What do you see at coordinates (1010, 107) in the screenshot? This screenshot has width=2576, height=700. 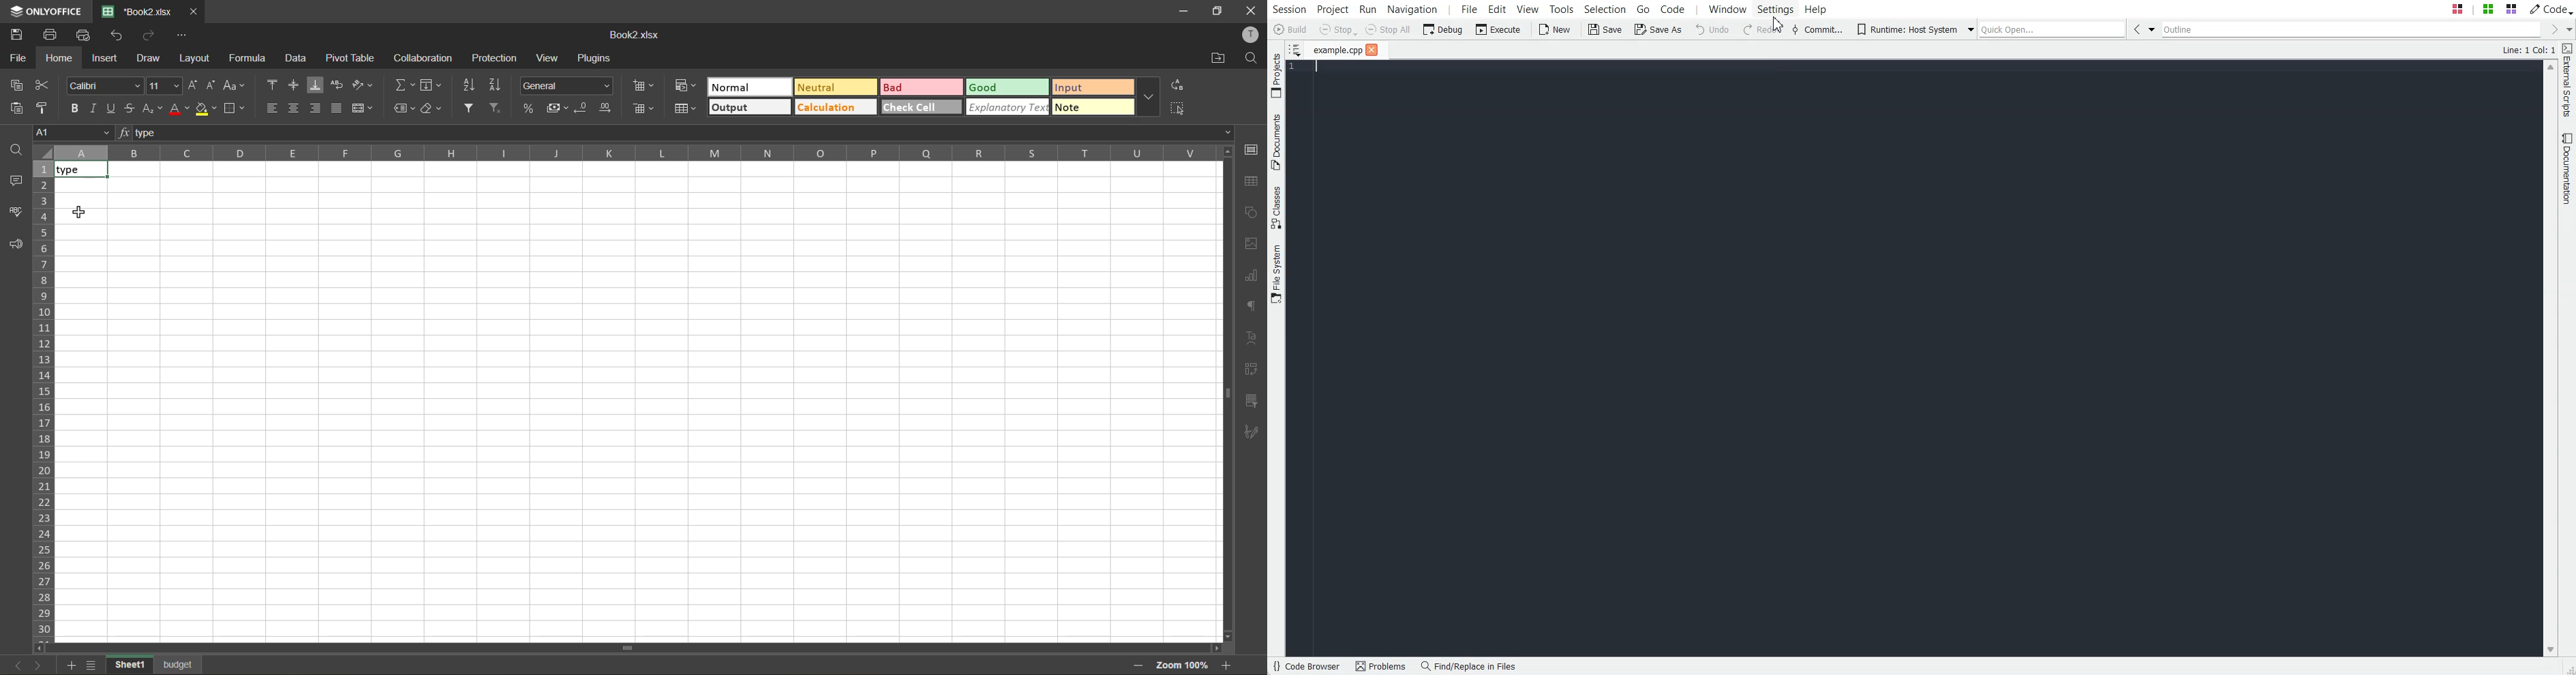 I see `explanatory text` at bounding box center [1010, 107].